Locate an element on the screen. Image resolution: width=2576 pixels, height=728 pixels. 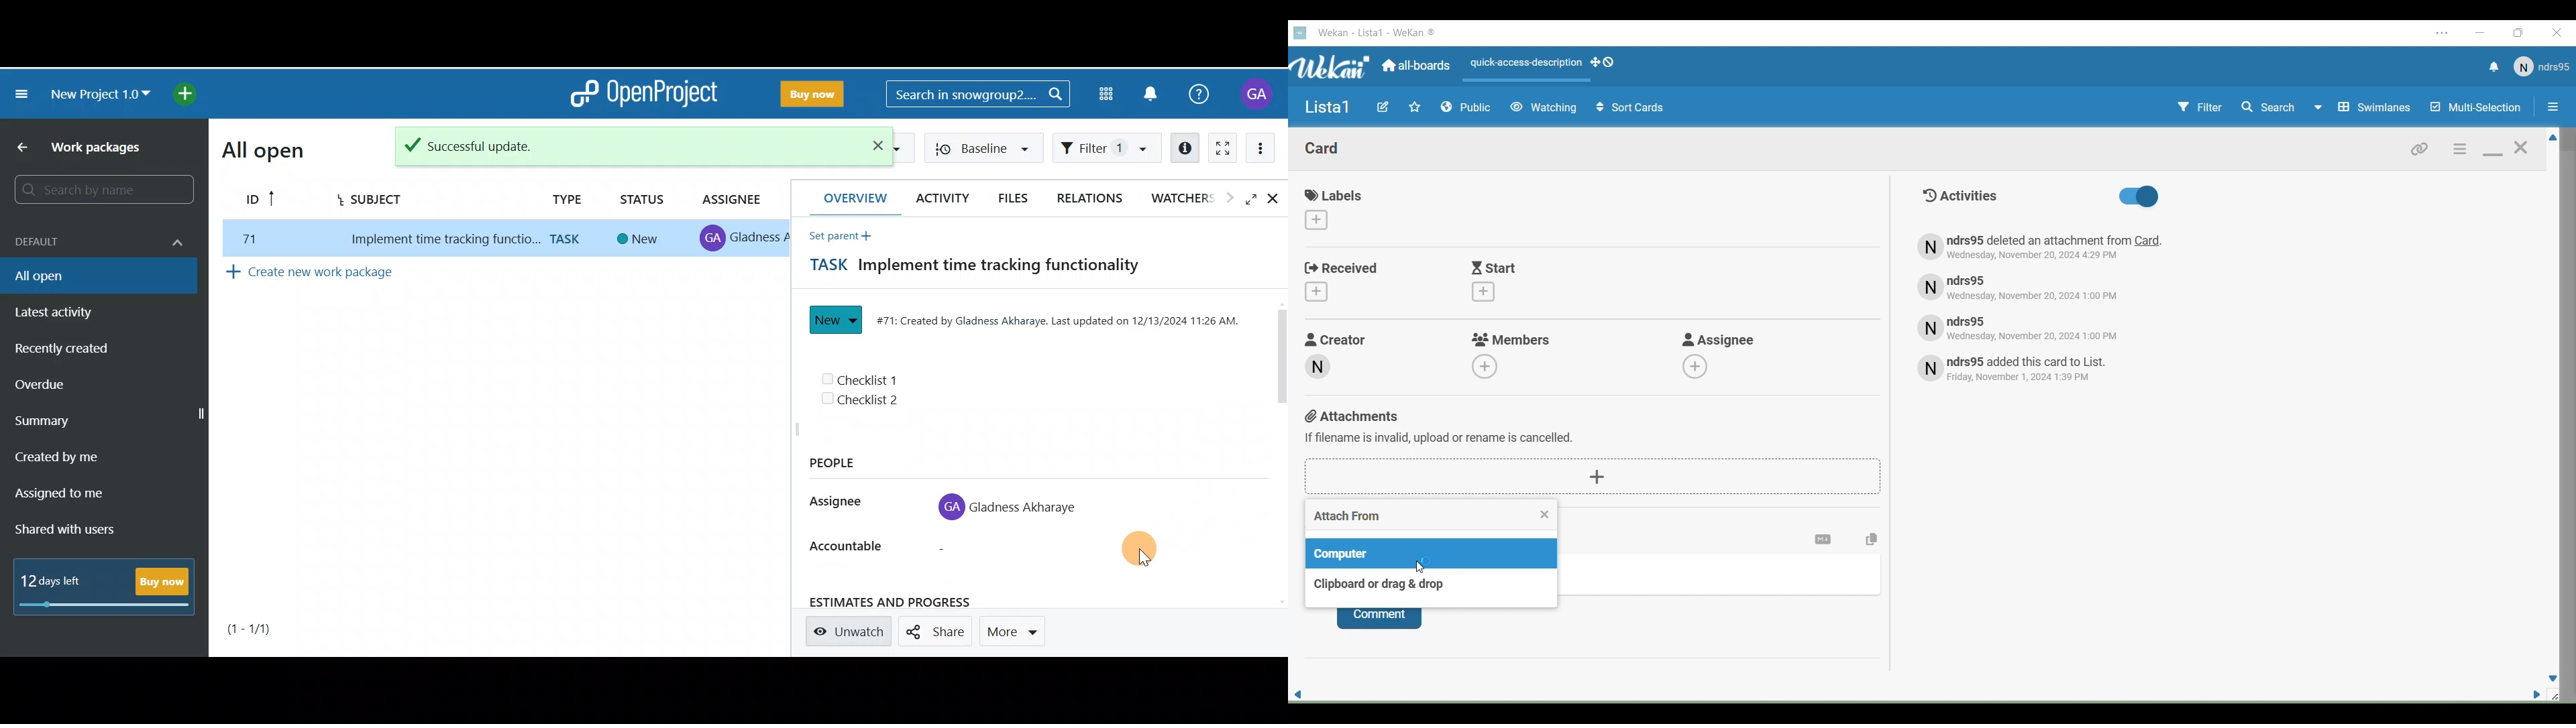
Success notification is located at coordinates (644, 145).